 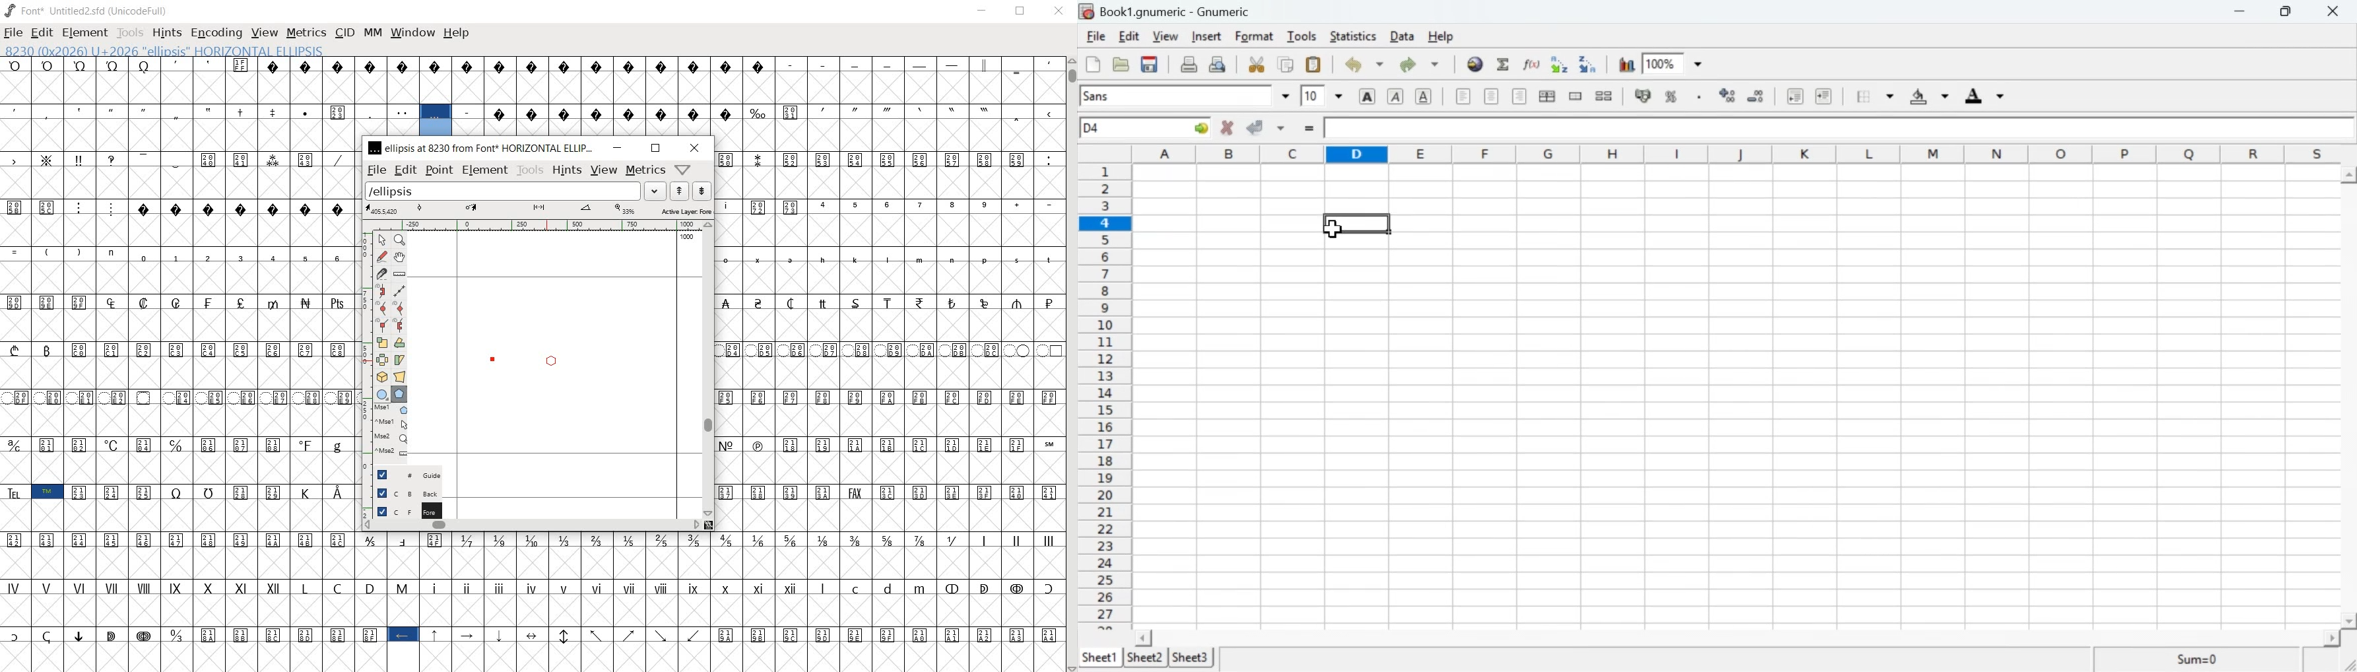 I want to click on HINTS, so click(x=166, y=34).